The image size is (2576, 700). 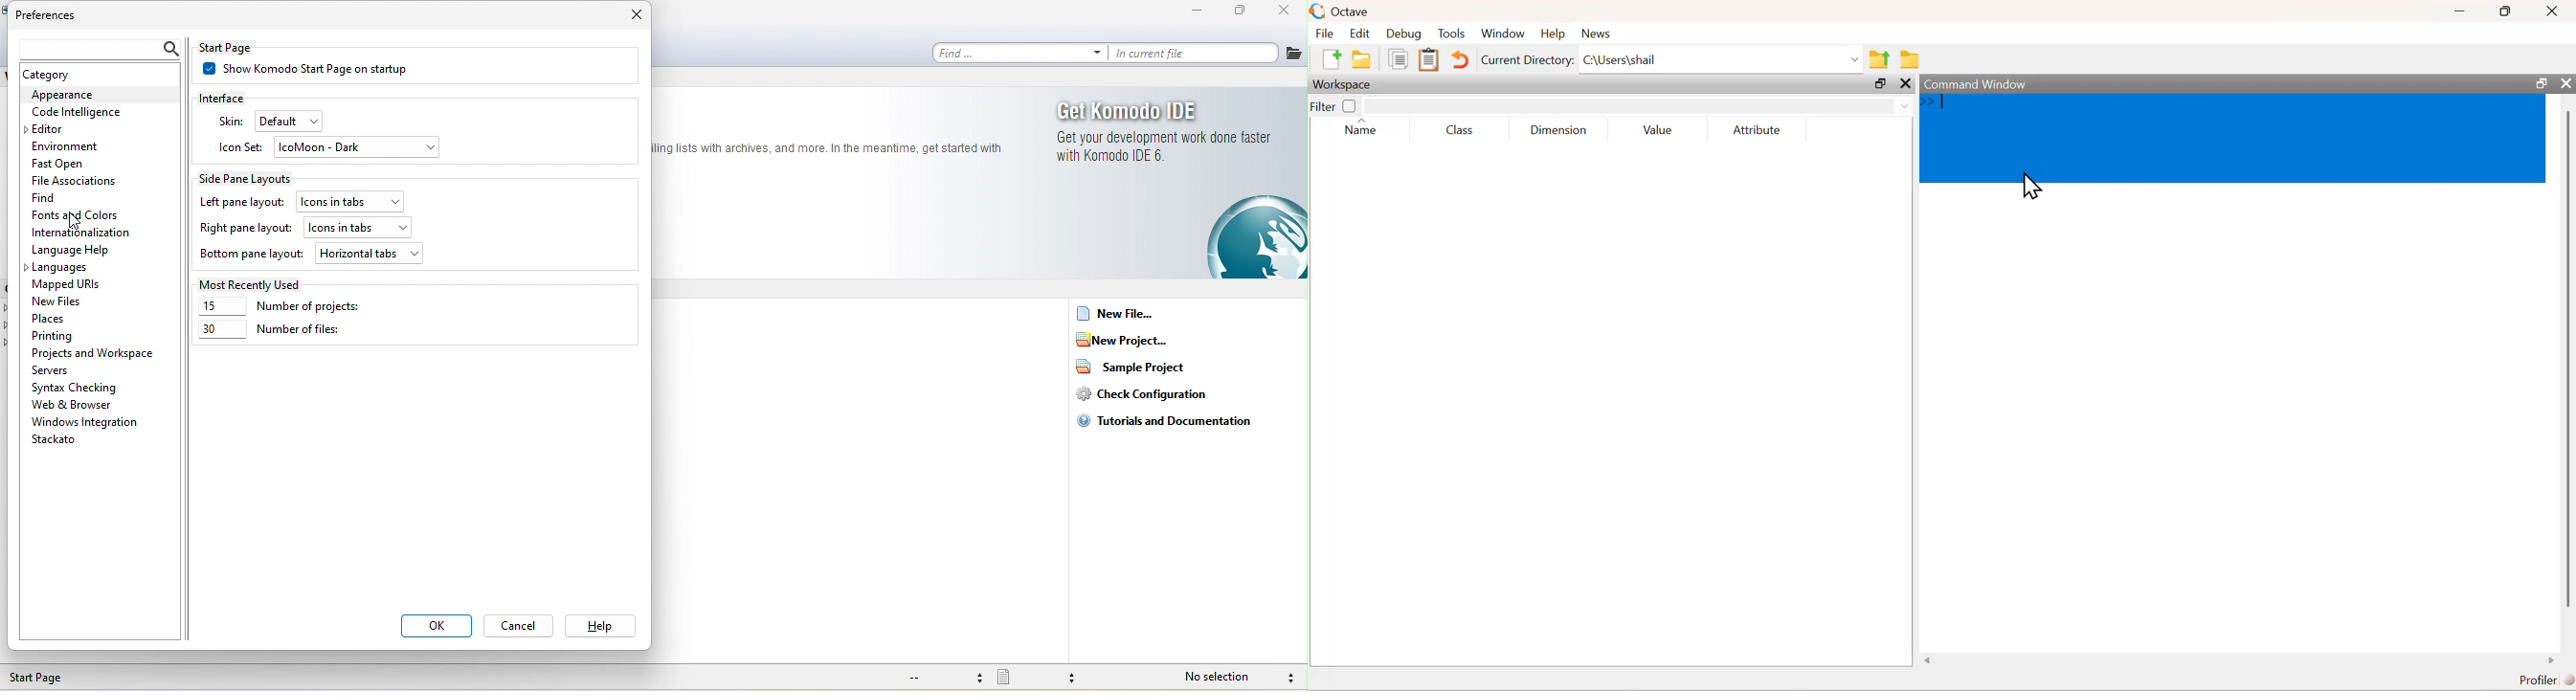 I want to click on in current file, so click(x=1198, y=54).